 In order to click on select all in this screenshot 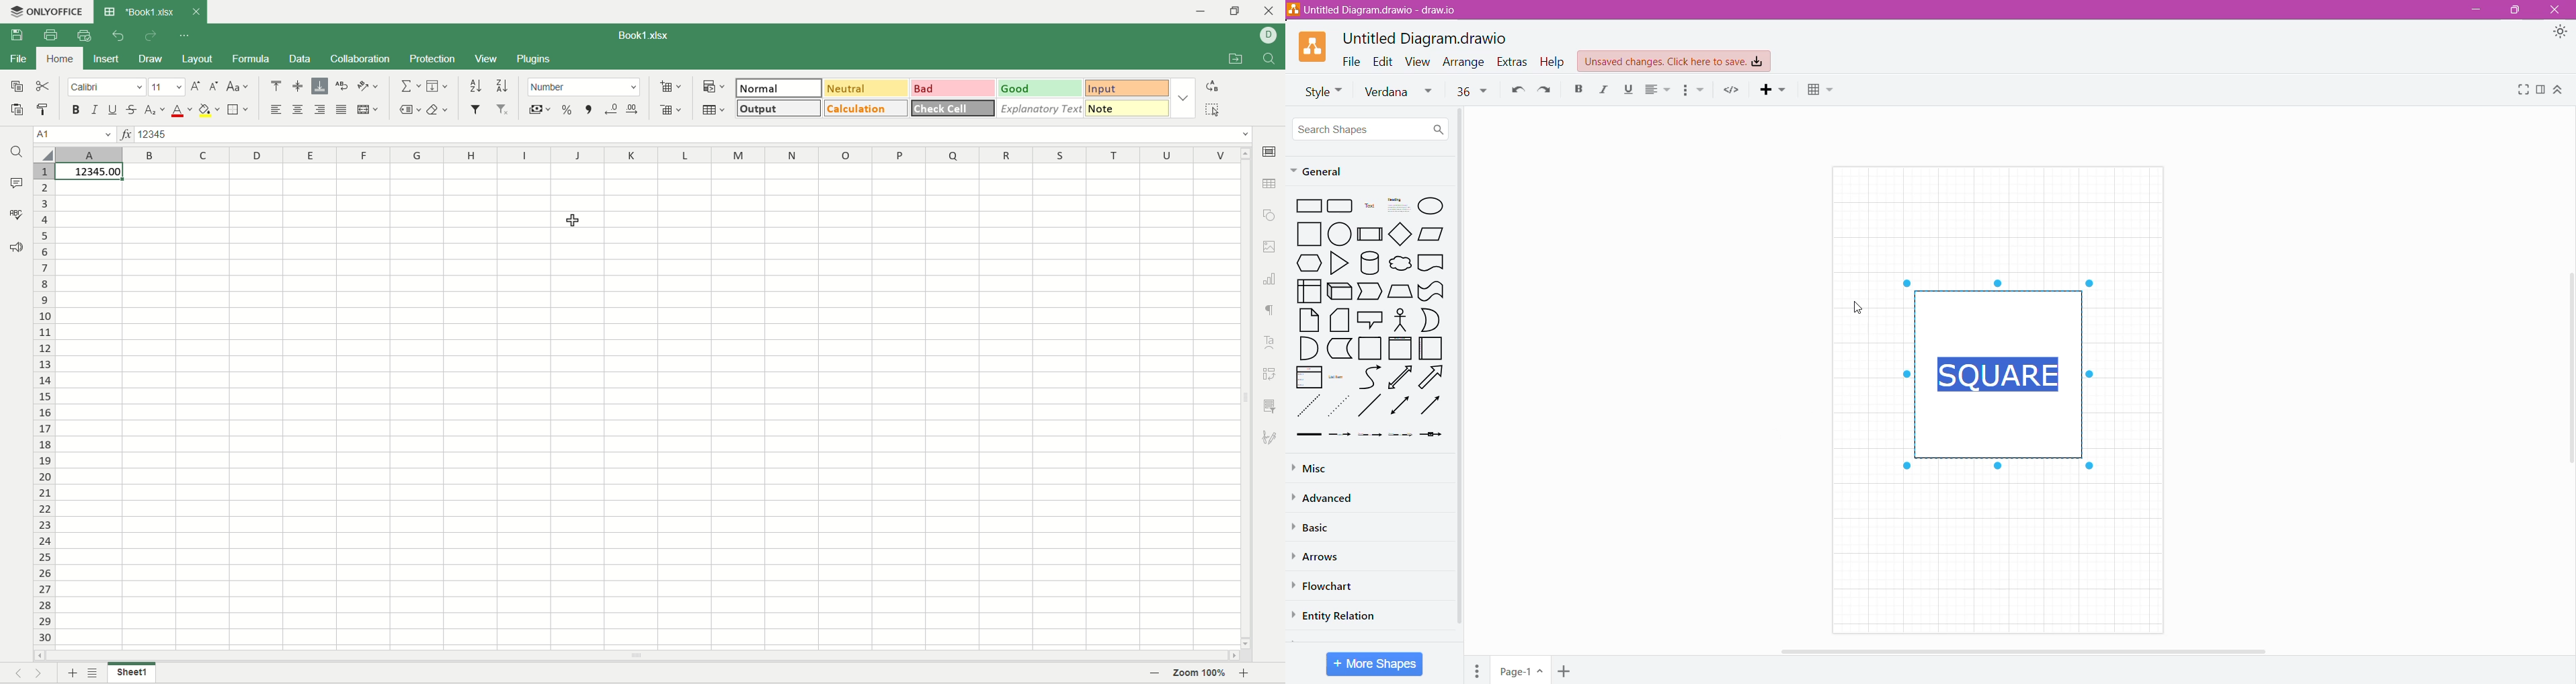, I will do `click(46, 156)`.